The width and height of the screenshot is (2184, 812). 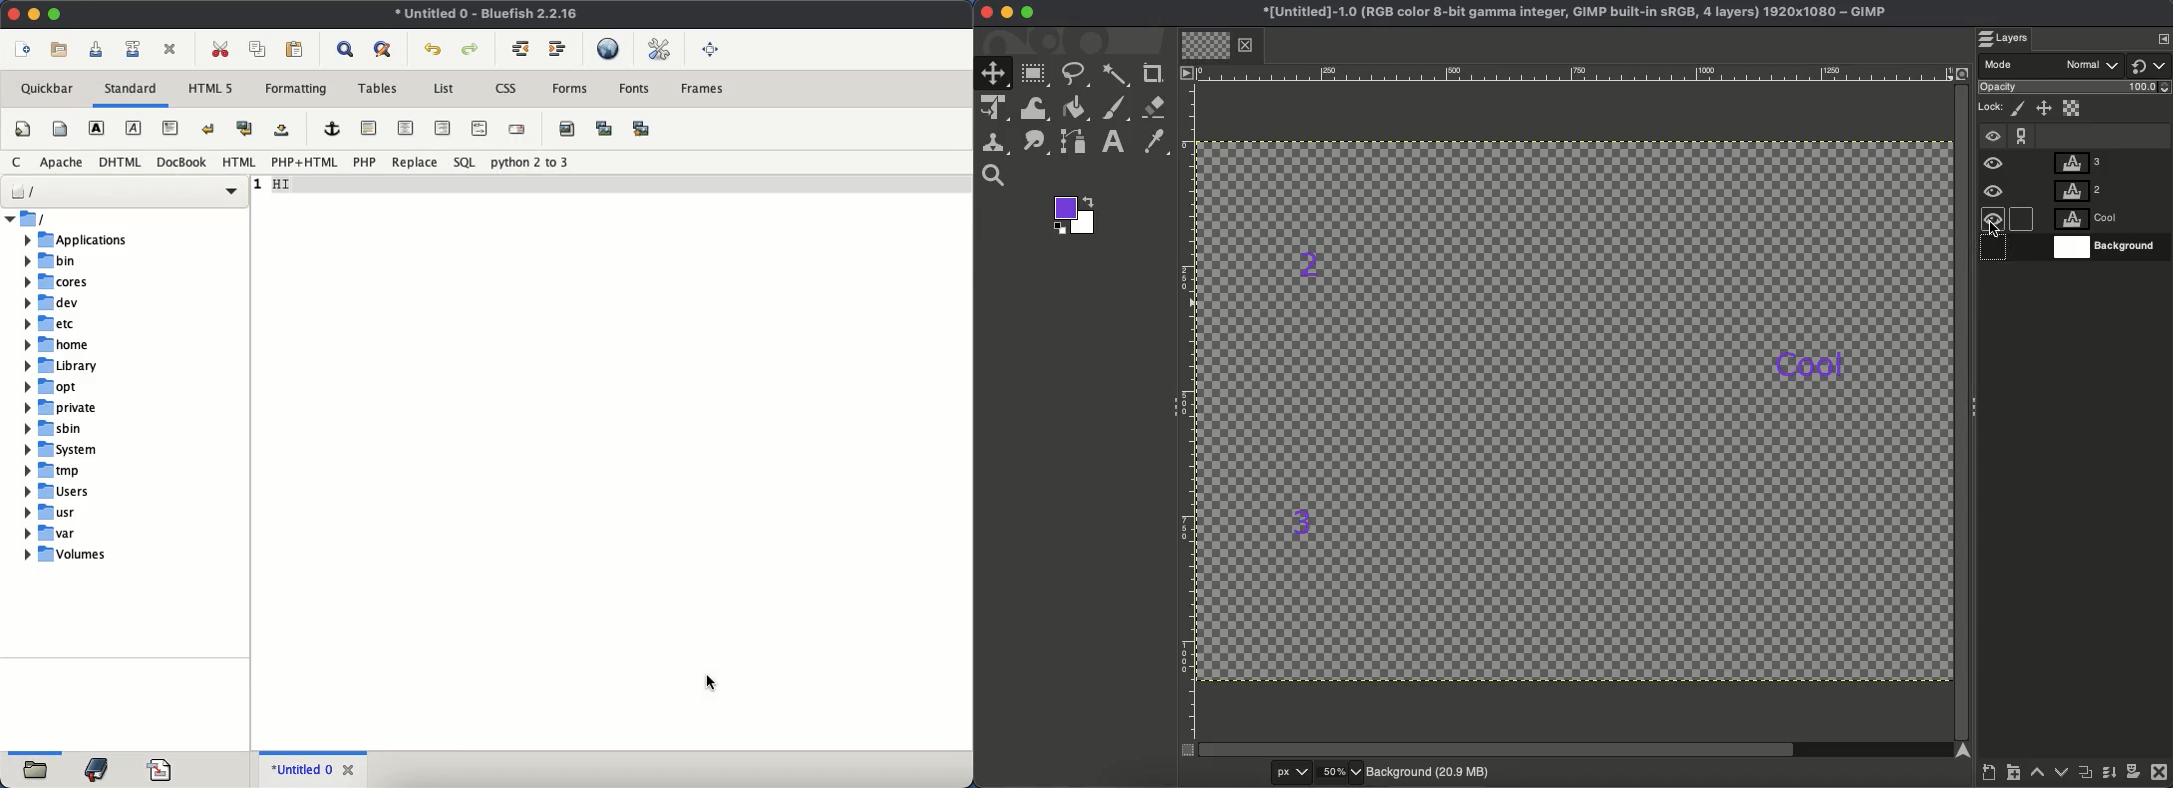 I want to click on bin, so click(x=98, y=260).